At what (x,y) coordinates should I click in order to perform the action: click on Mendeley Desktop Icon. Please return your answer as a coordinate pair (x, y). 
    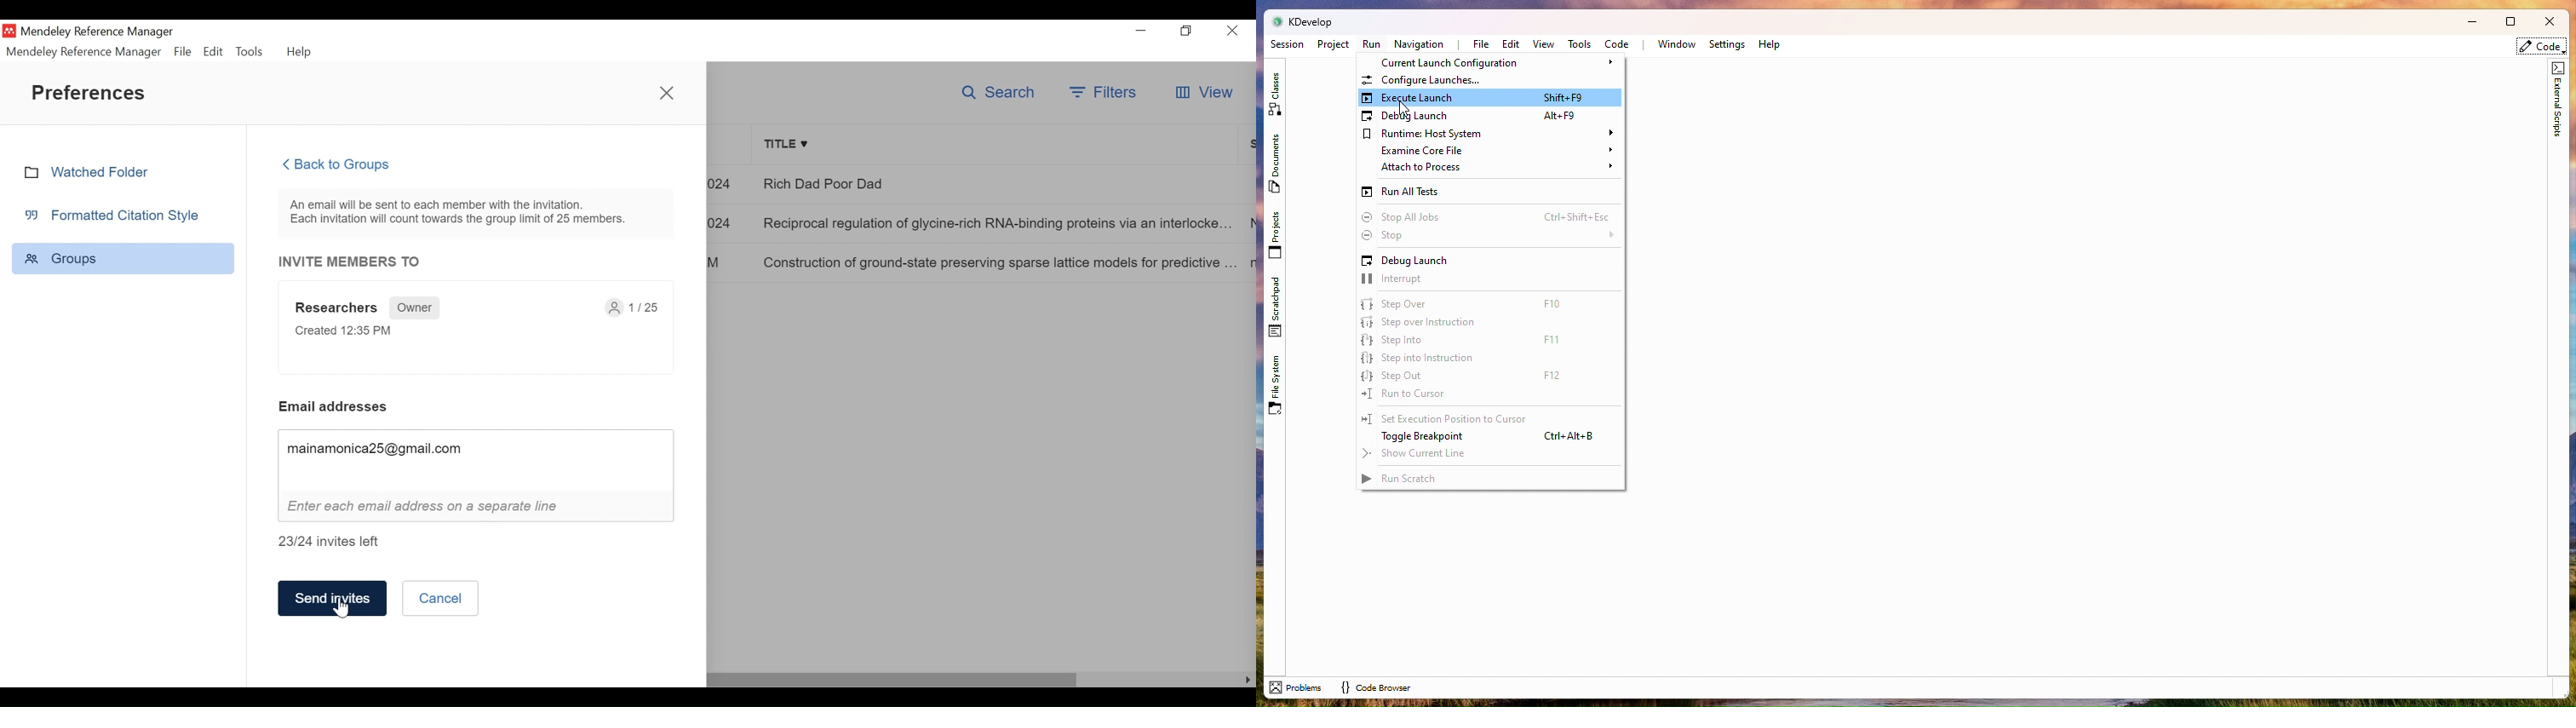
    Looking at the image, I should click on (9, 31).